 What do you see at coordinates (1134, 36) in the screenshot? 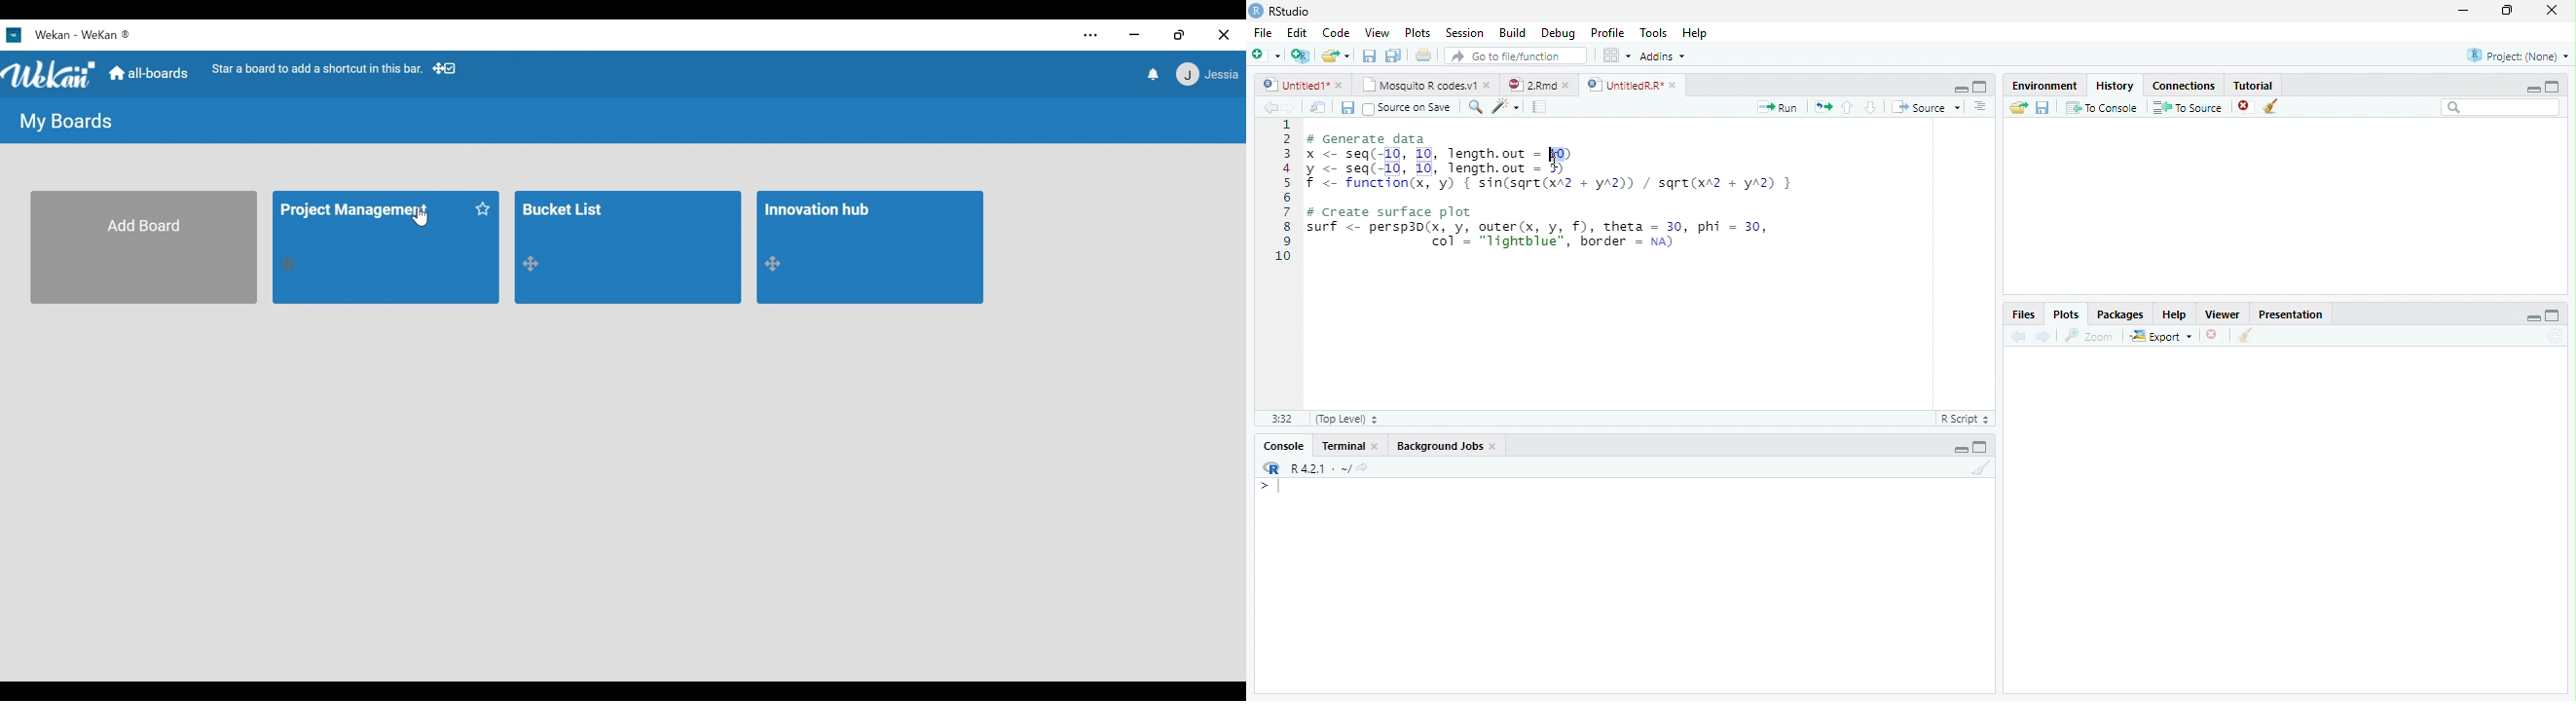
I see `minimize` at bounding box center [1134, 36].